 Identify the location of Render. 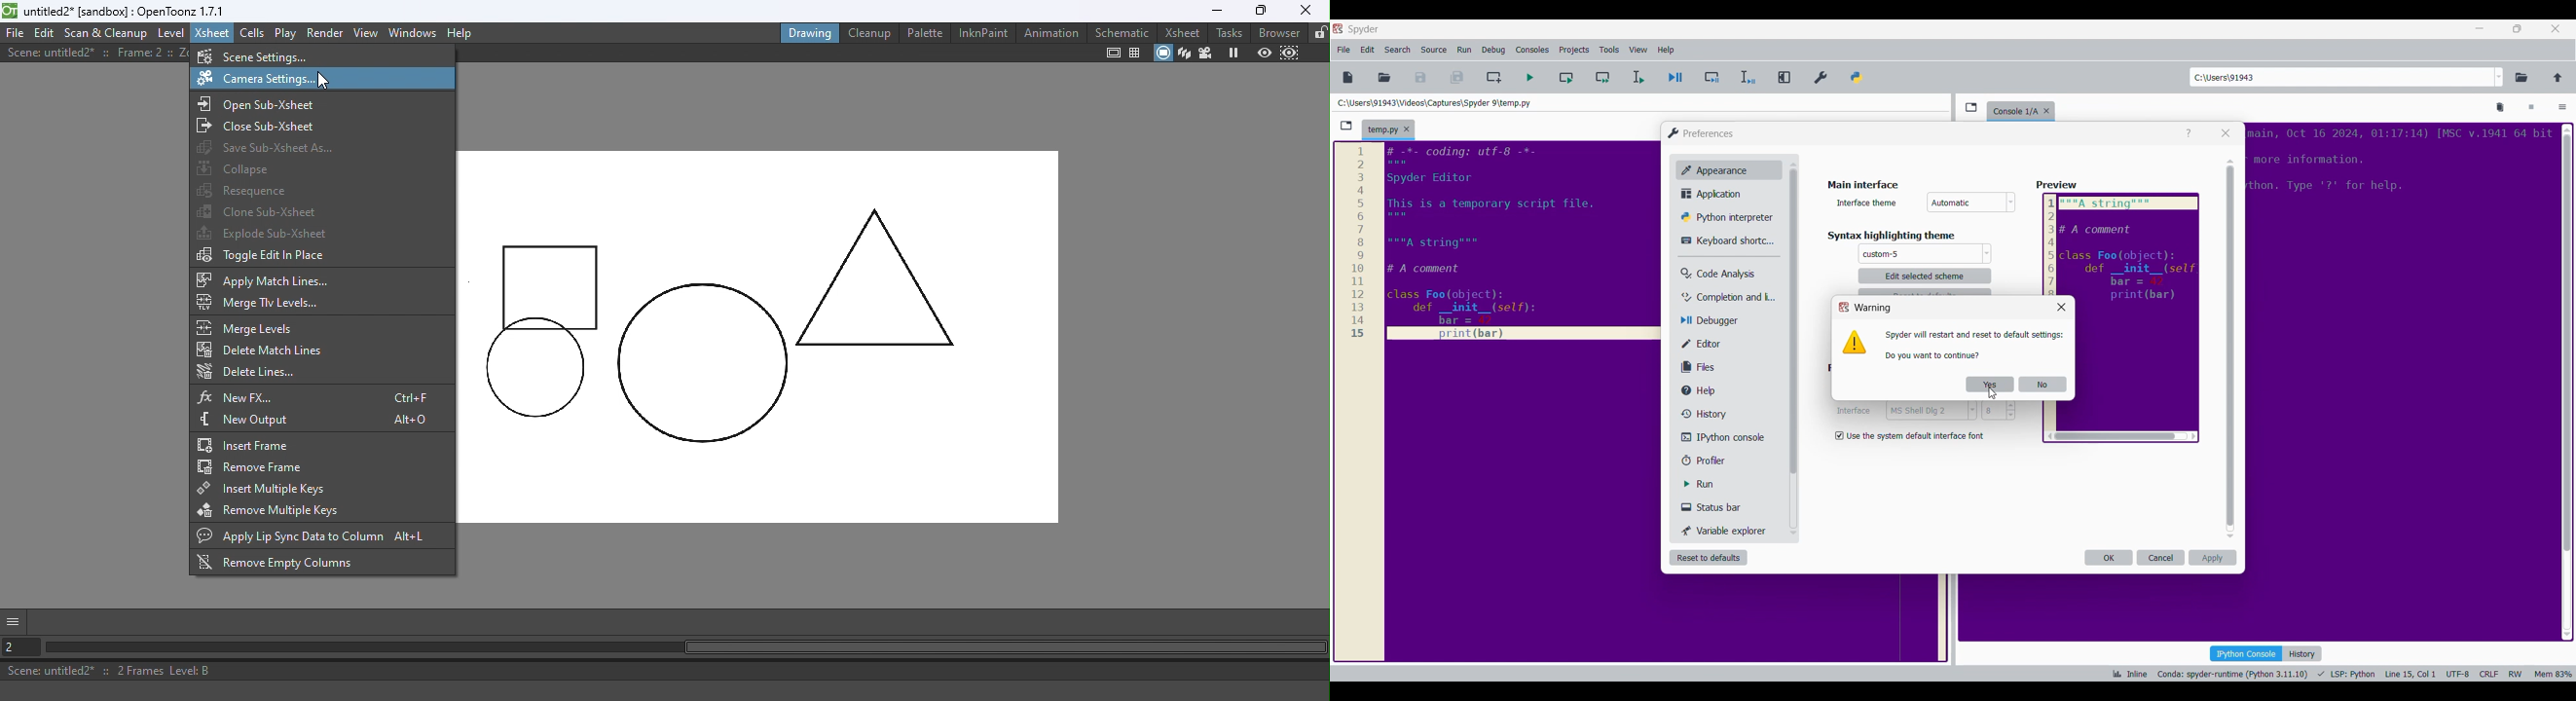
(326, 34).